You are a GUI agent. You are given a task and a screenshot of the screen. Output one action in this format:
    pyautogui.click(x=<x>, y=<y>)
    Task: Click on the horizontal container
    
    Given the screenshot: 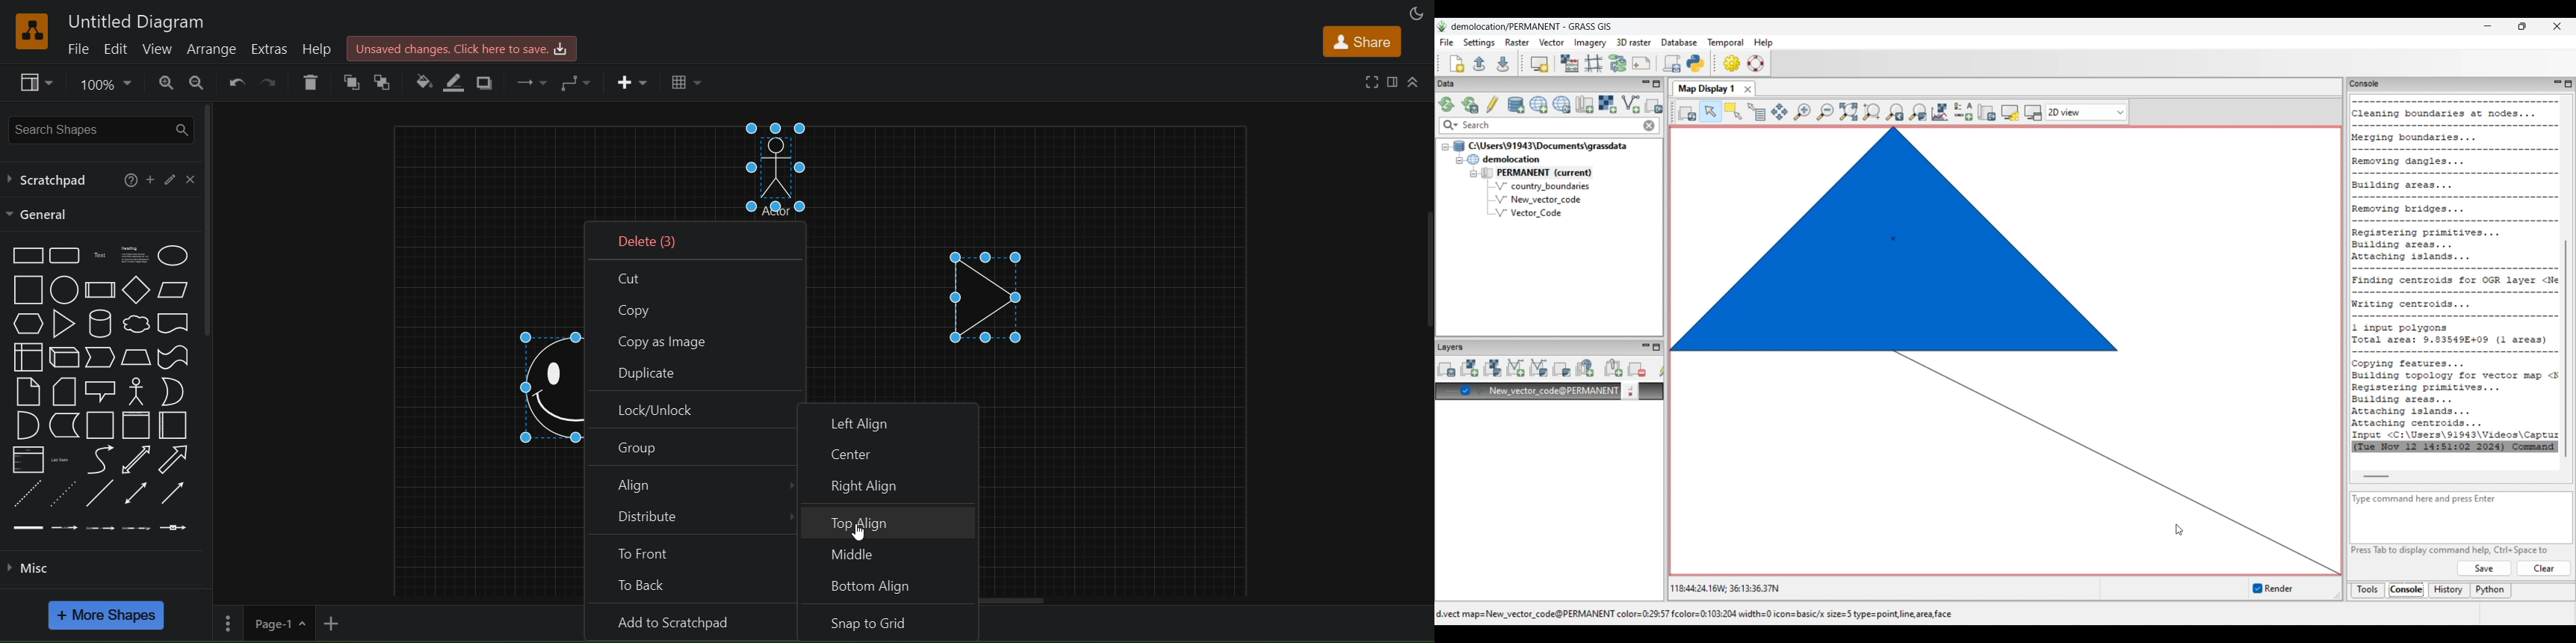 What is the action you would take?
    pyautogui.click(x=173, y=425)
    